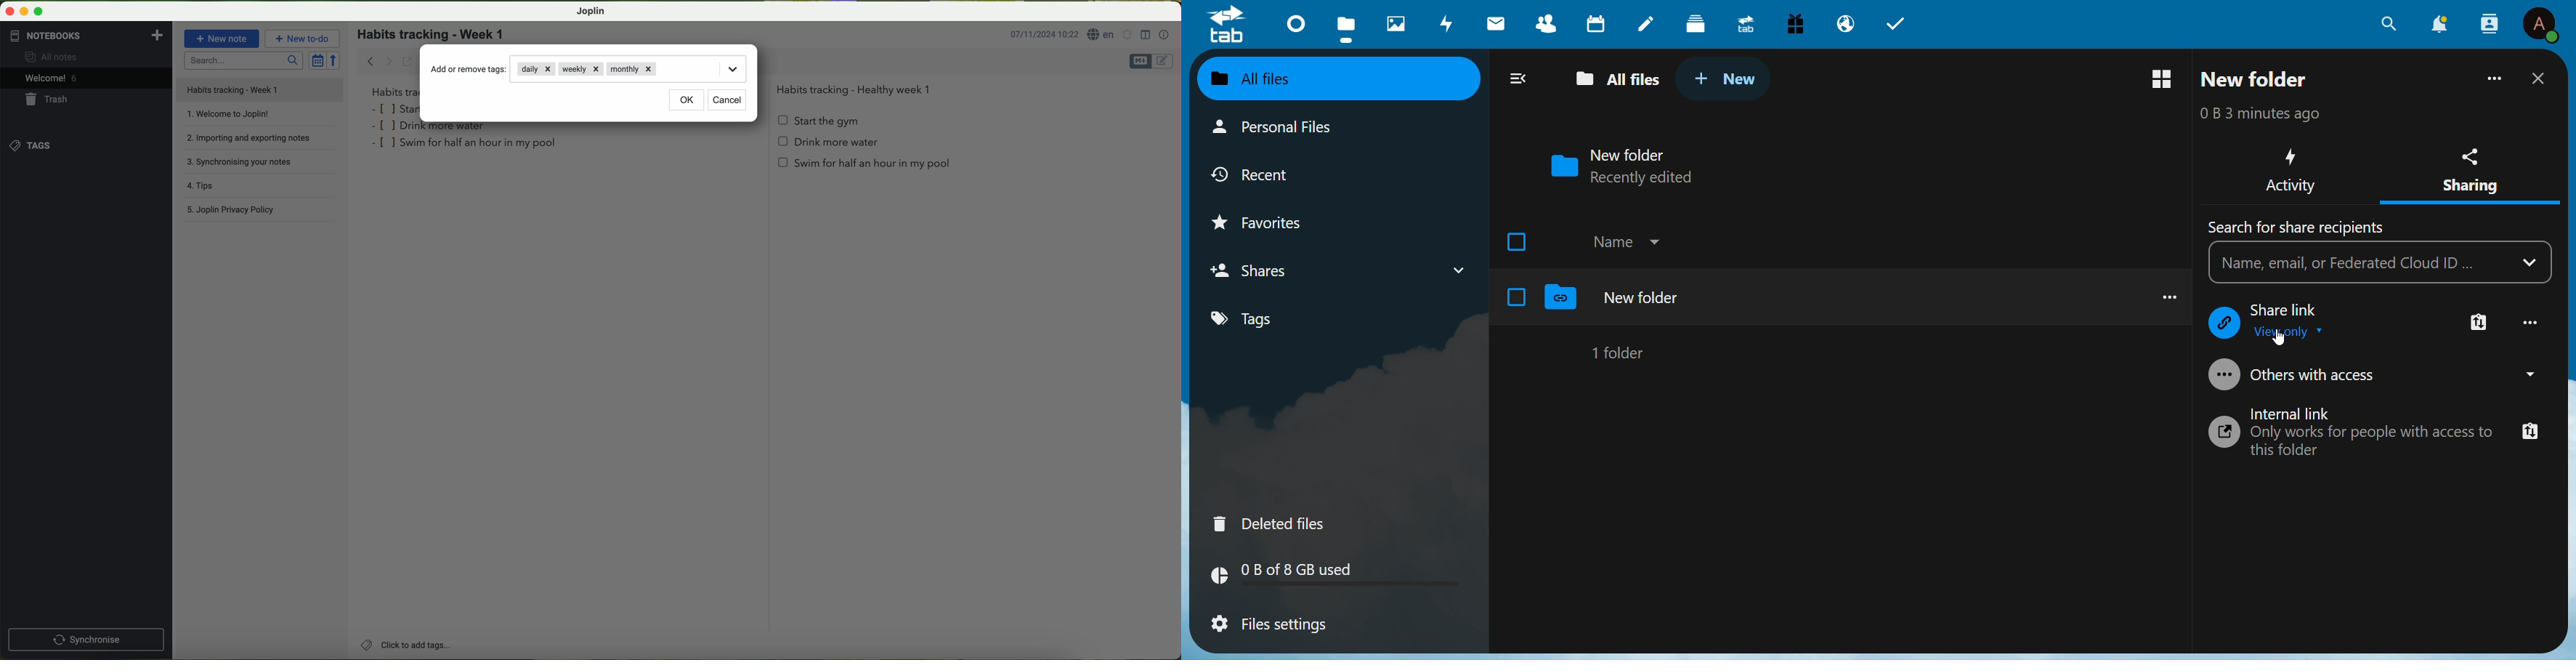 The image size is (2576, 672). I want to click on File Settings, so click(1280, 626).